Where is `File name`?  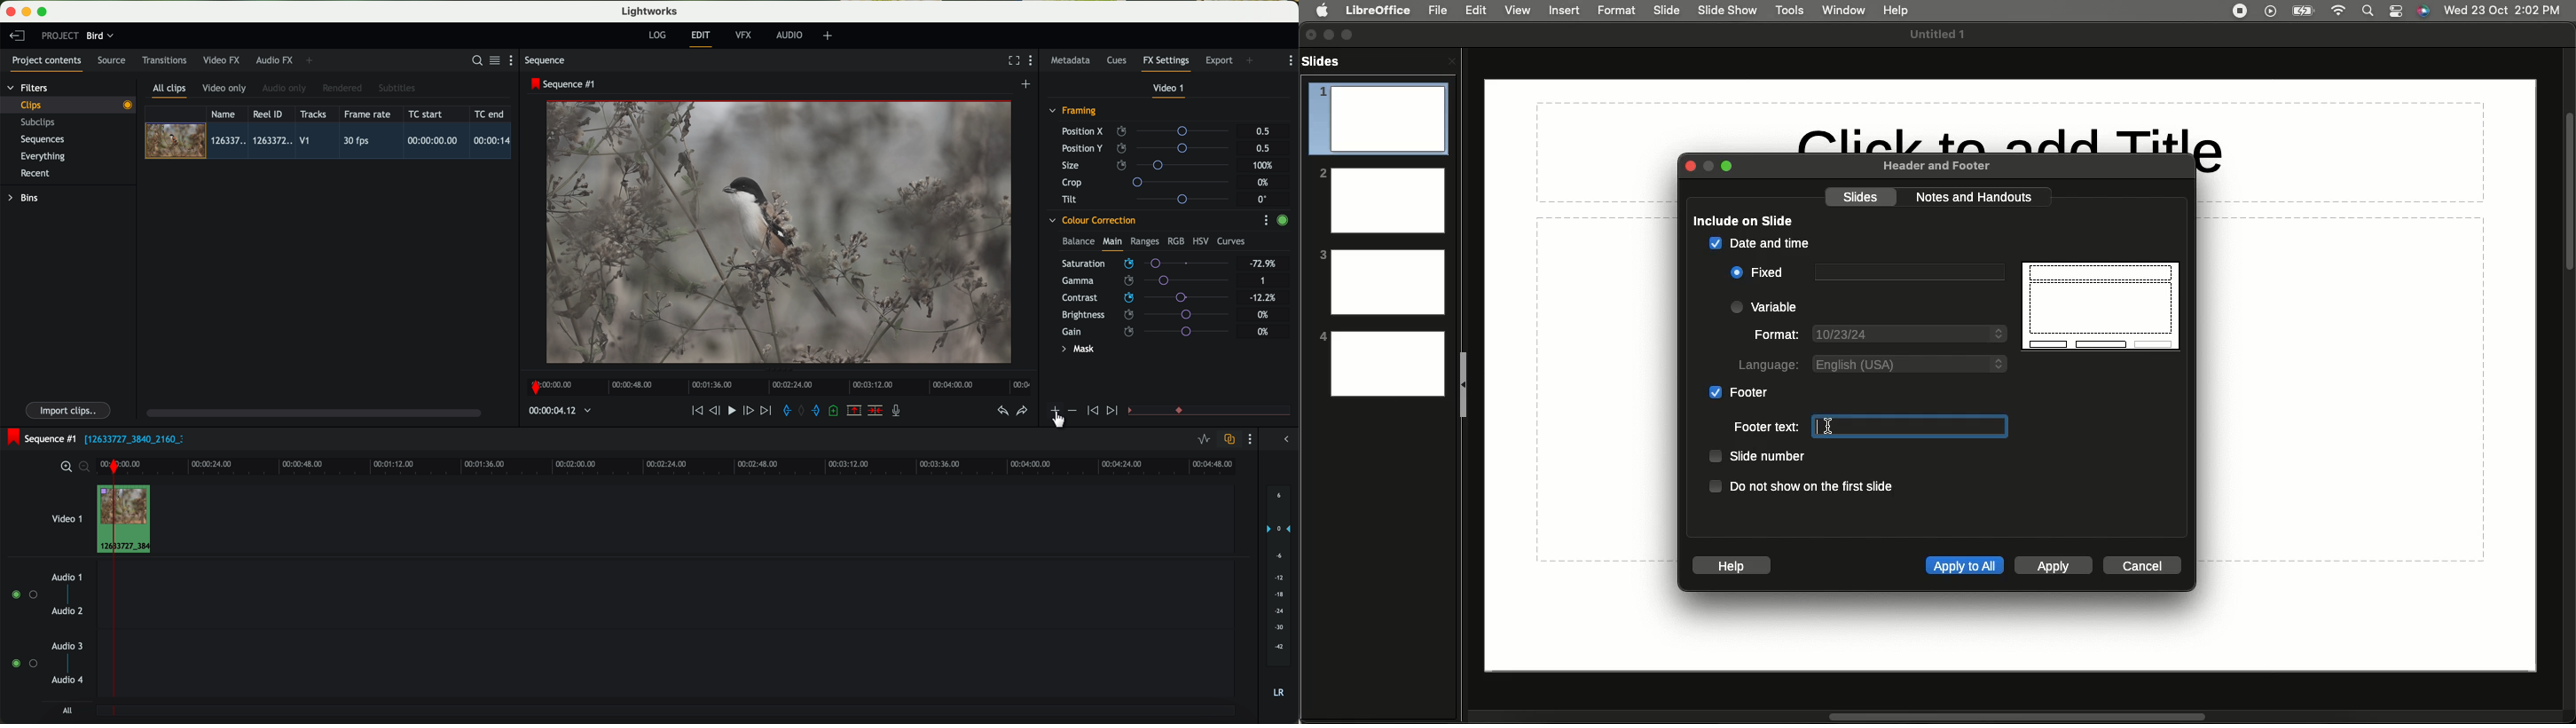
File name is located at coordinates (1942, 35).